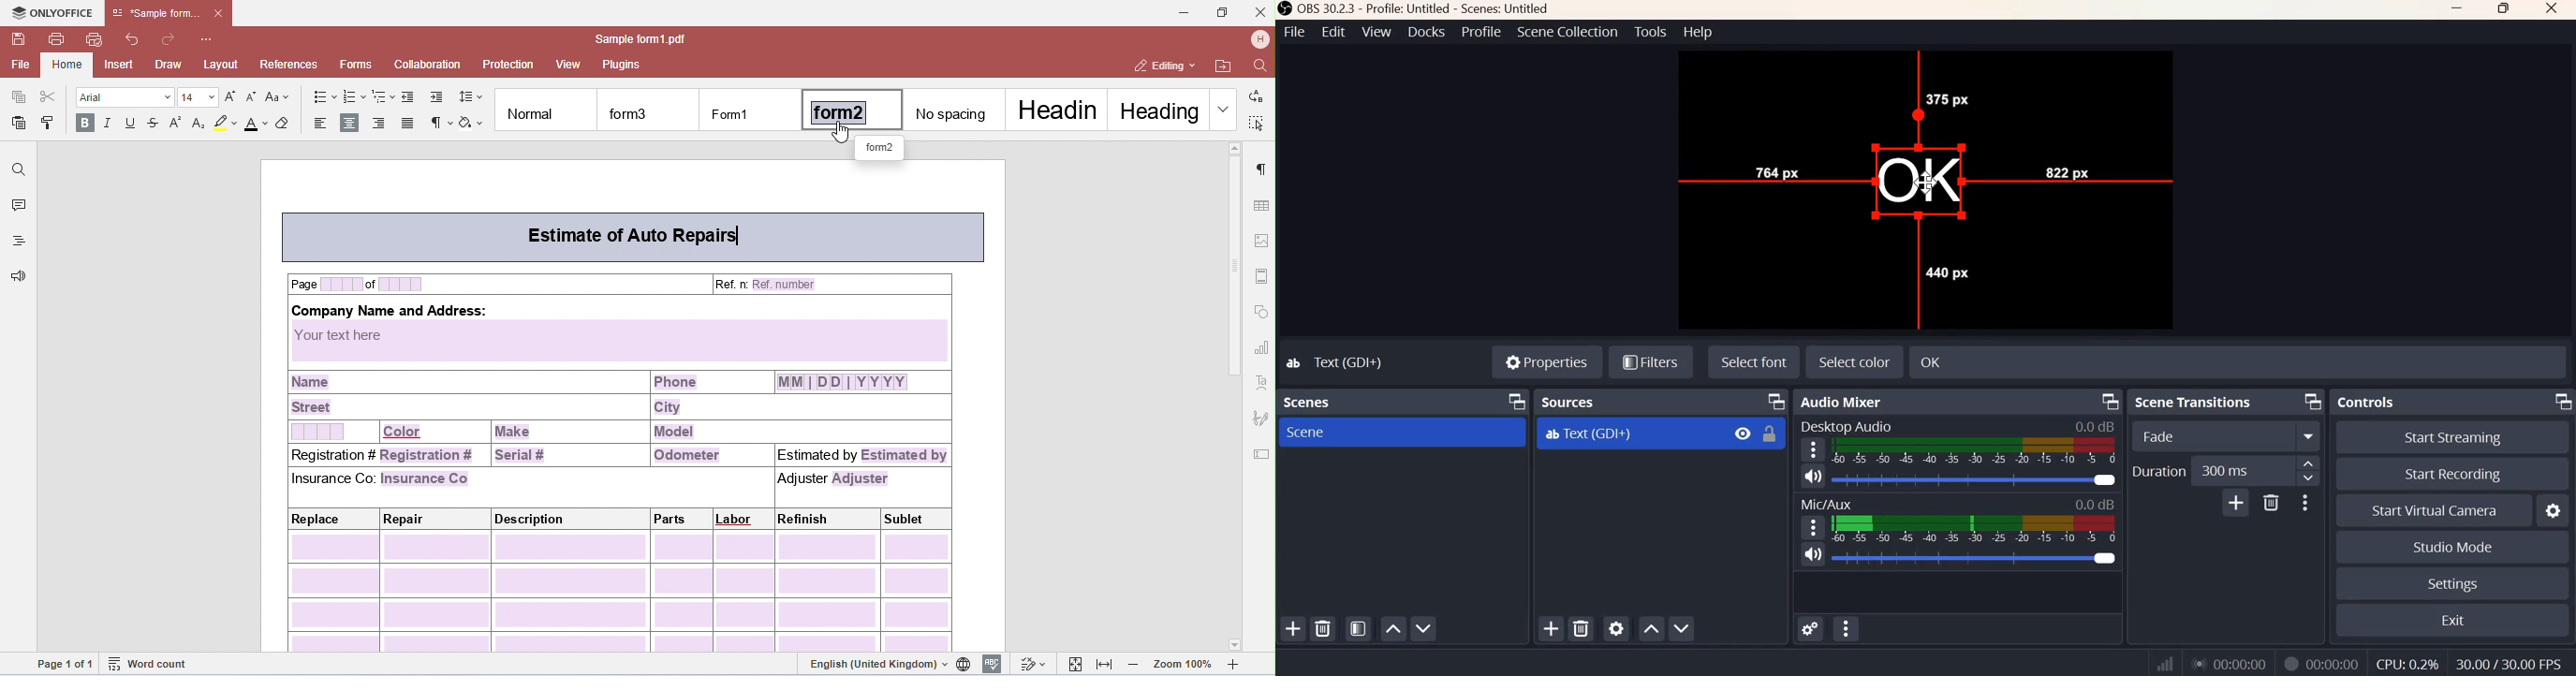  What do you see at coordinates (2270, 503) in the screenshot?
I see `Delete Transition` at bounding box center [2270, 503].